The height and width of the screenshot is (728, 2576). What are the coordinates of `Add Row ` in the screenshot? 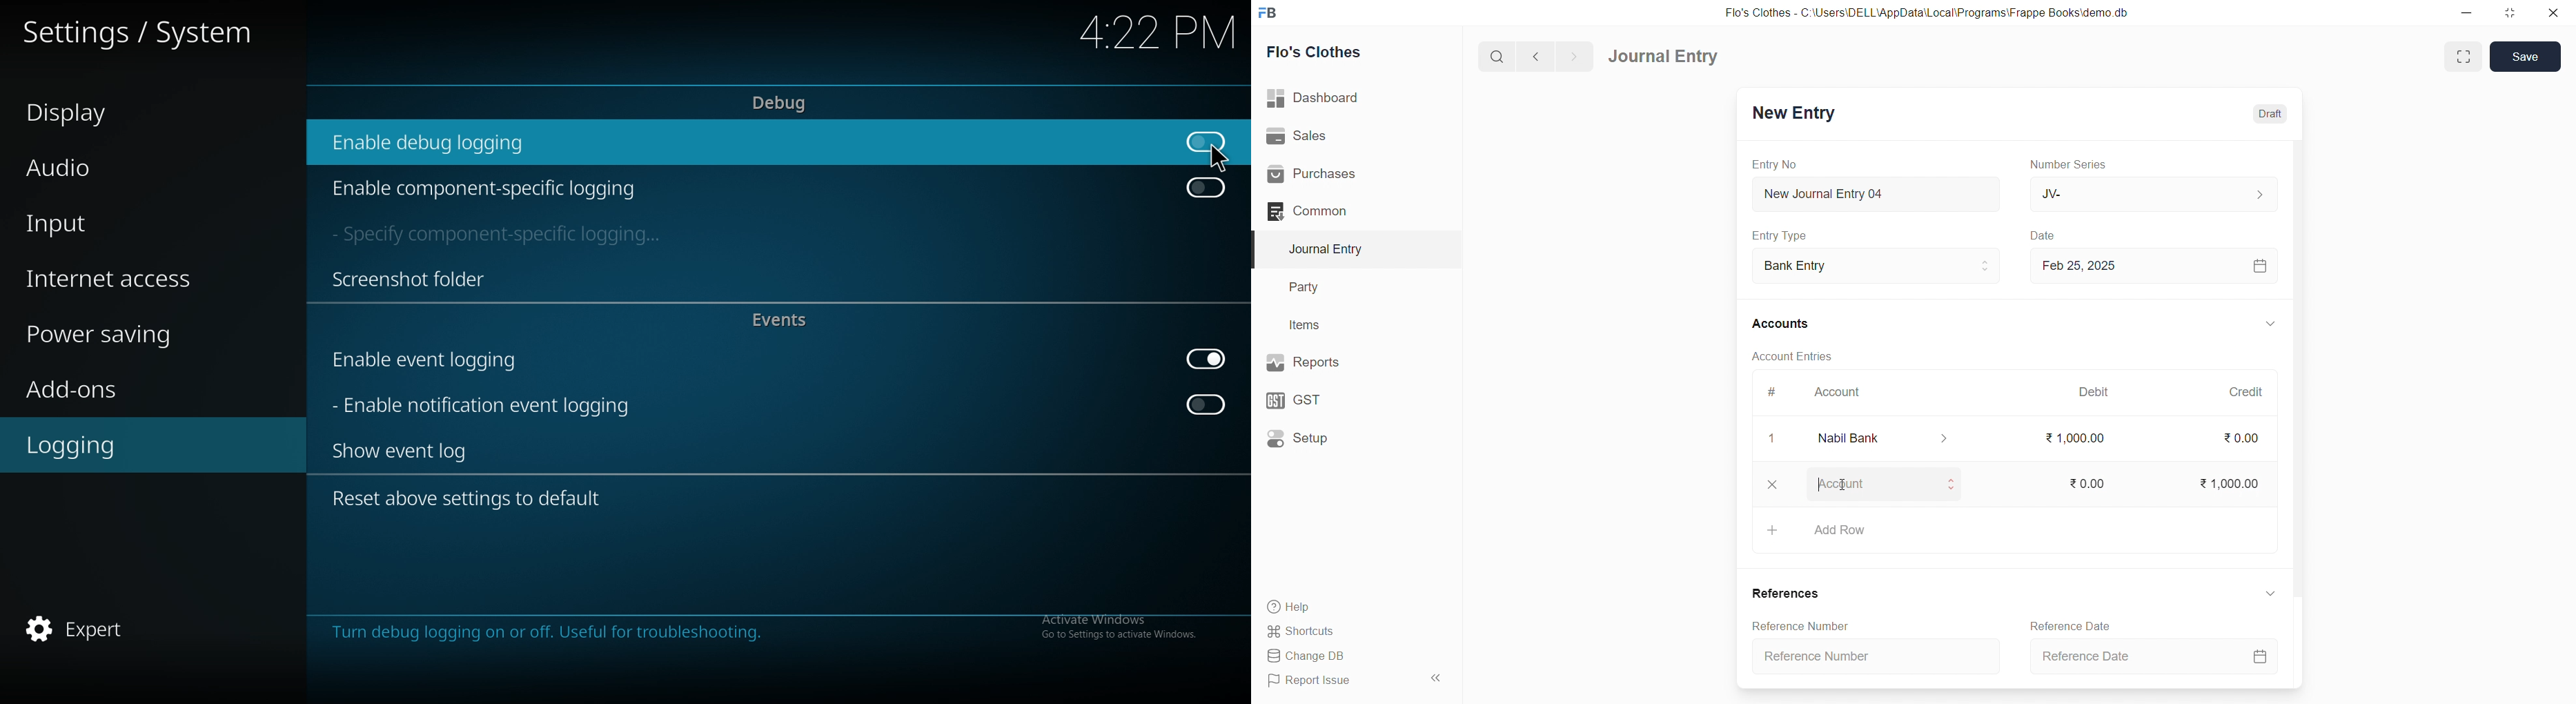 It's located at (2012, 535).